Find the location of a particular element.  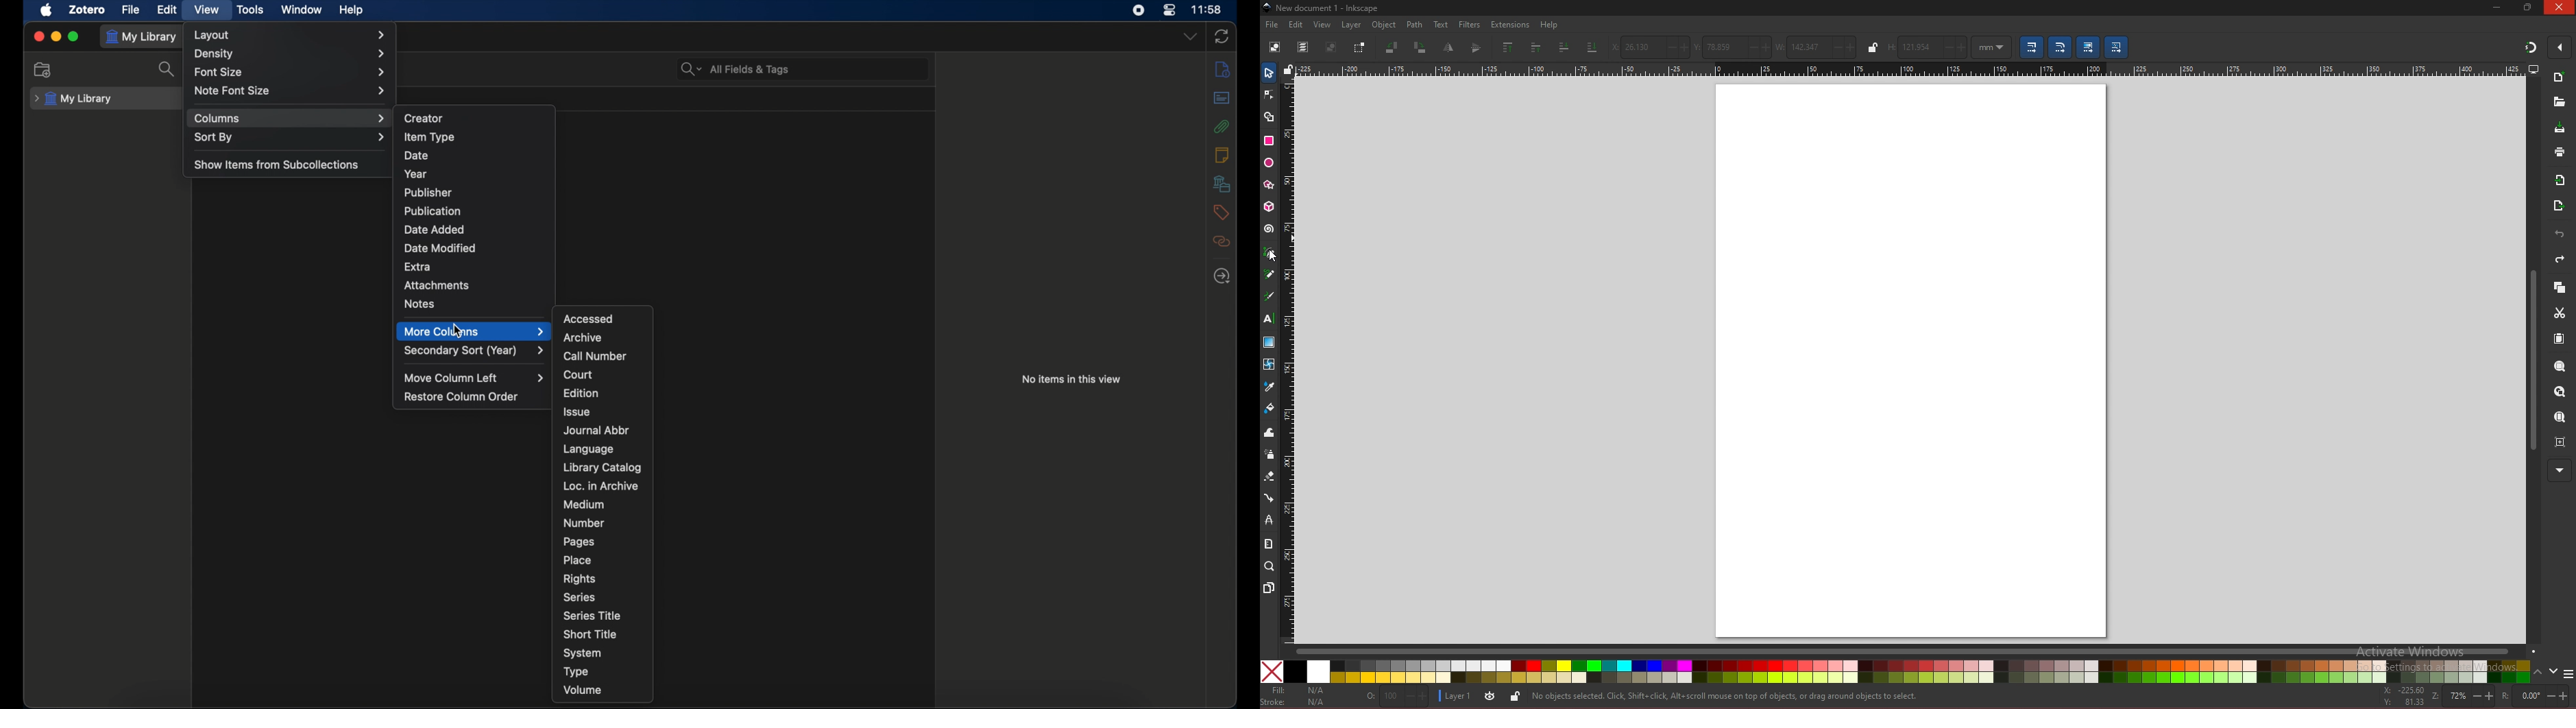

locate is located at coordinates (1221, 276).